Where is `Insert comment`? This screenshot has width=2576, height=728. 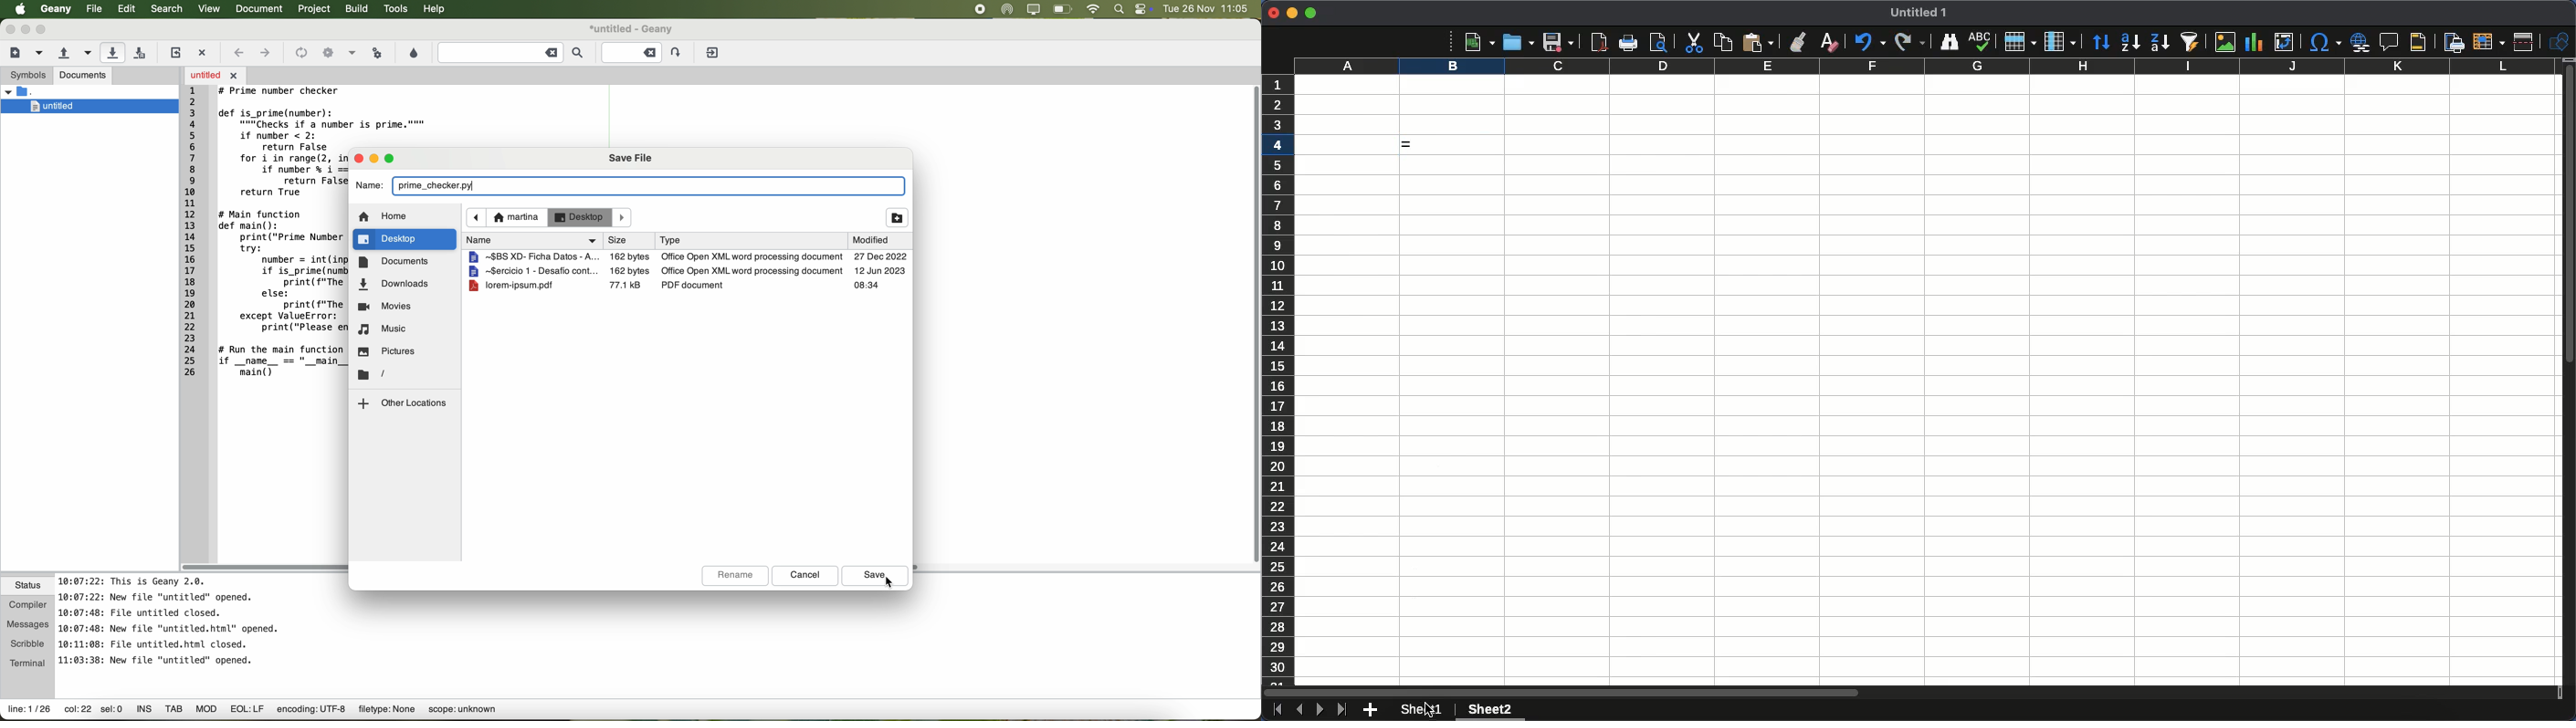
Insert comment is located at coordinates (2392, 43).